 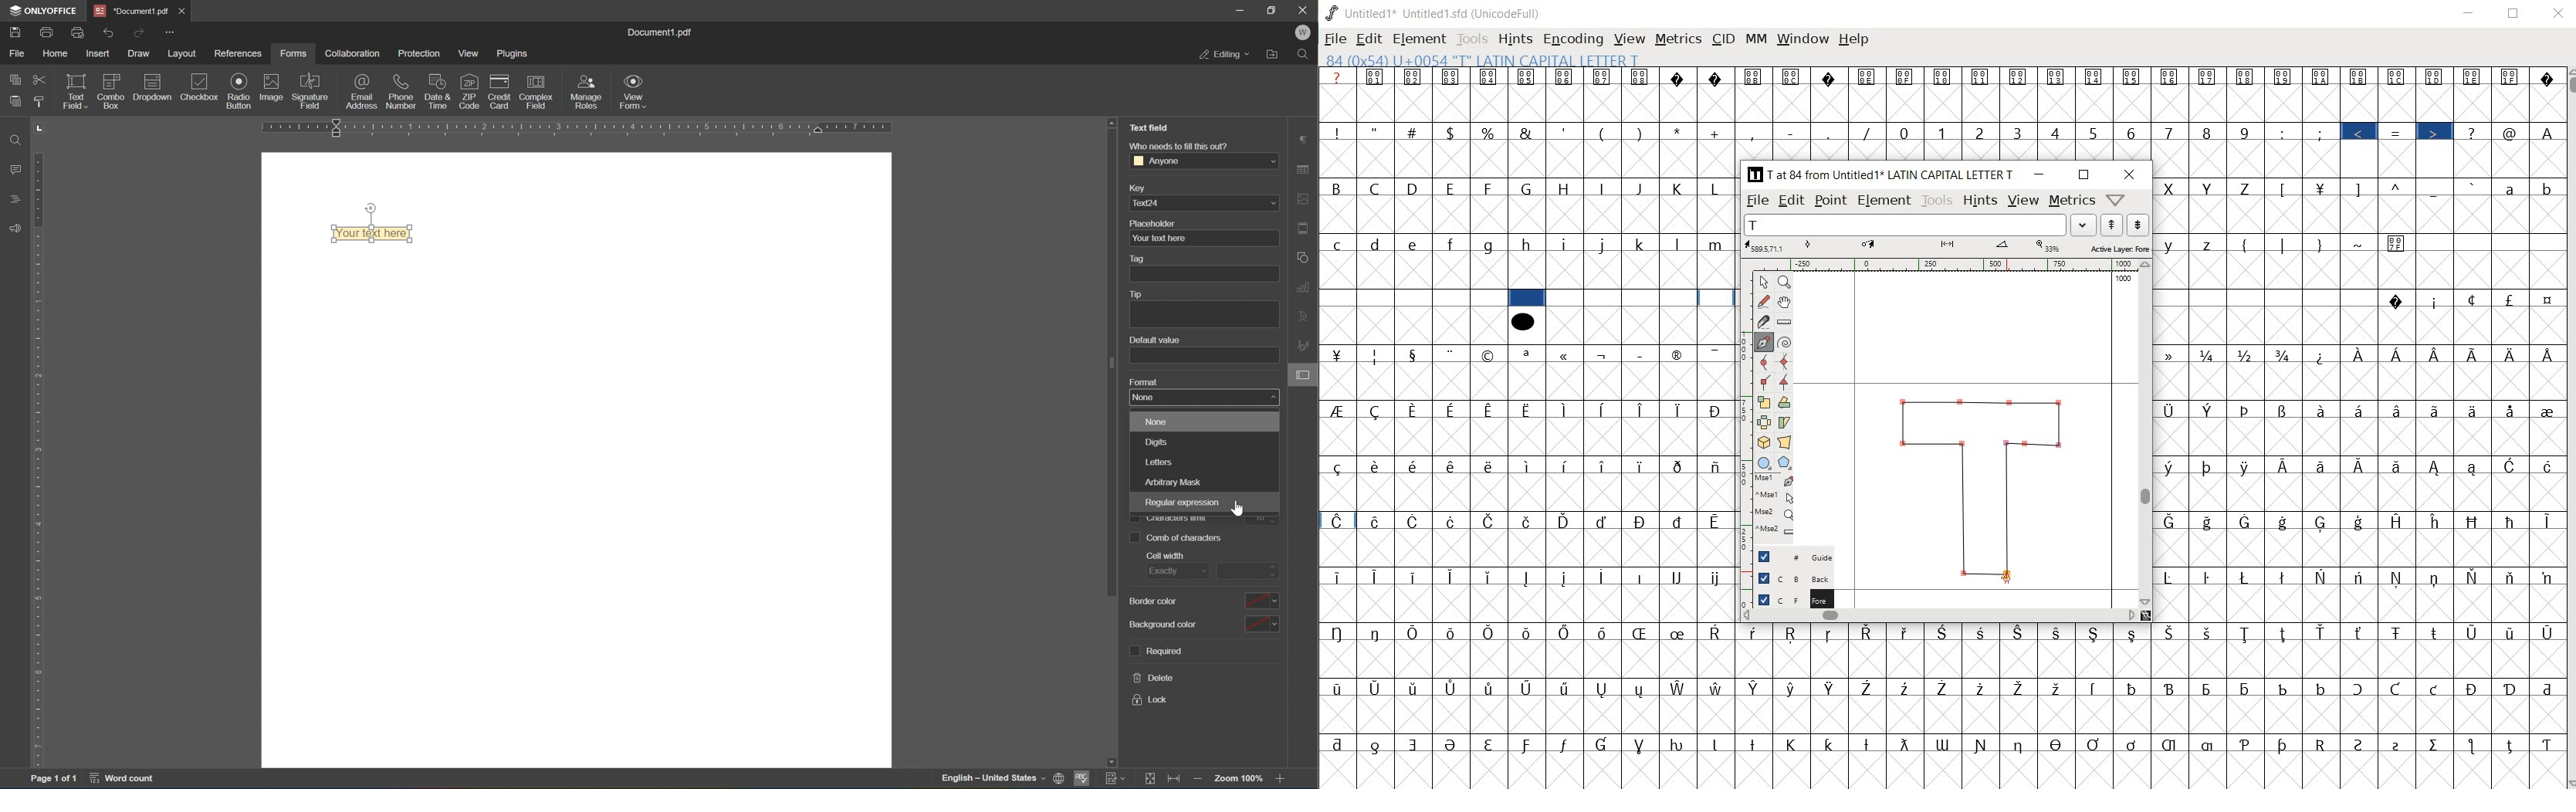 What do you see at coordinates (2095, 687) in the screenshot?
I see `Symbol` at bounding box center [2095, 687].